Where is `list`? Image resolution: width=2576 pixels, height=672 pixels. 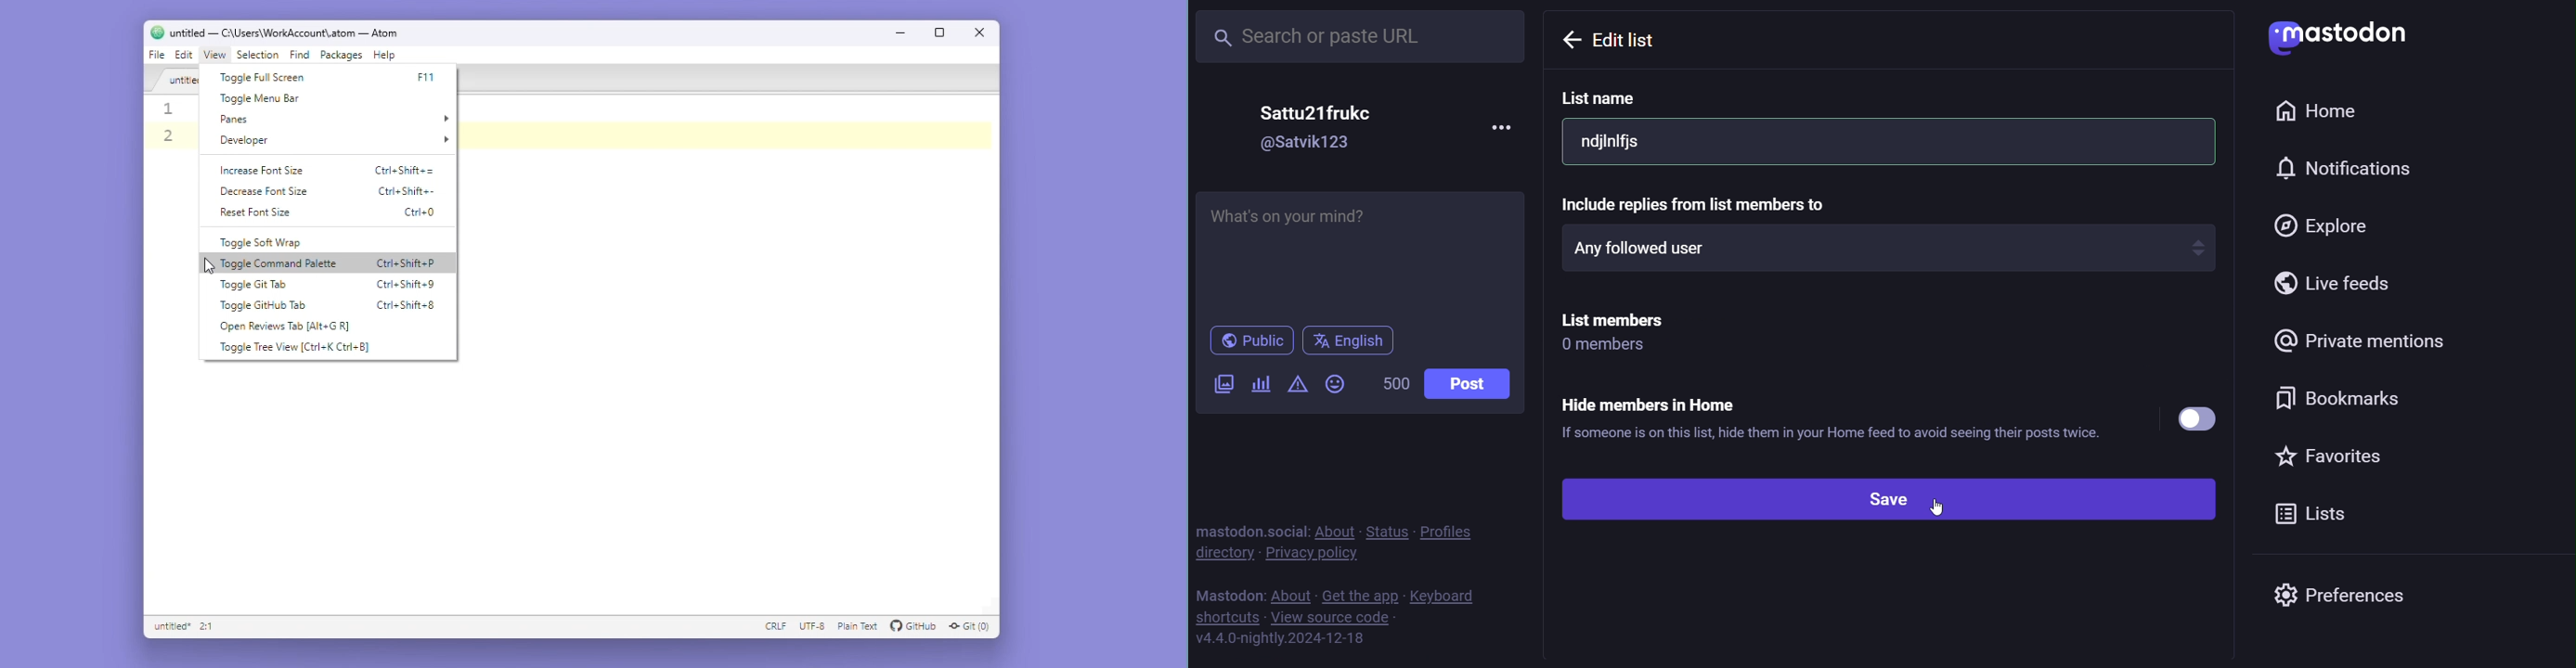 list is located at coordinates (2312, 512).